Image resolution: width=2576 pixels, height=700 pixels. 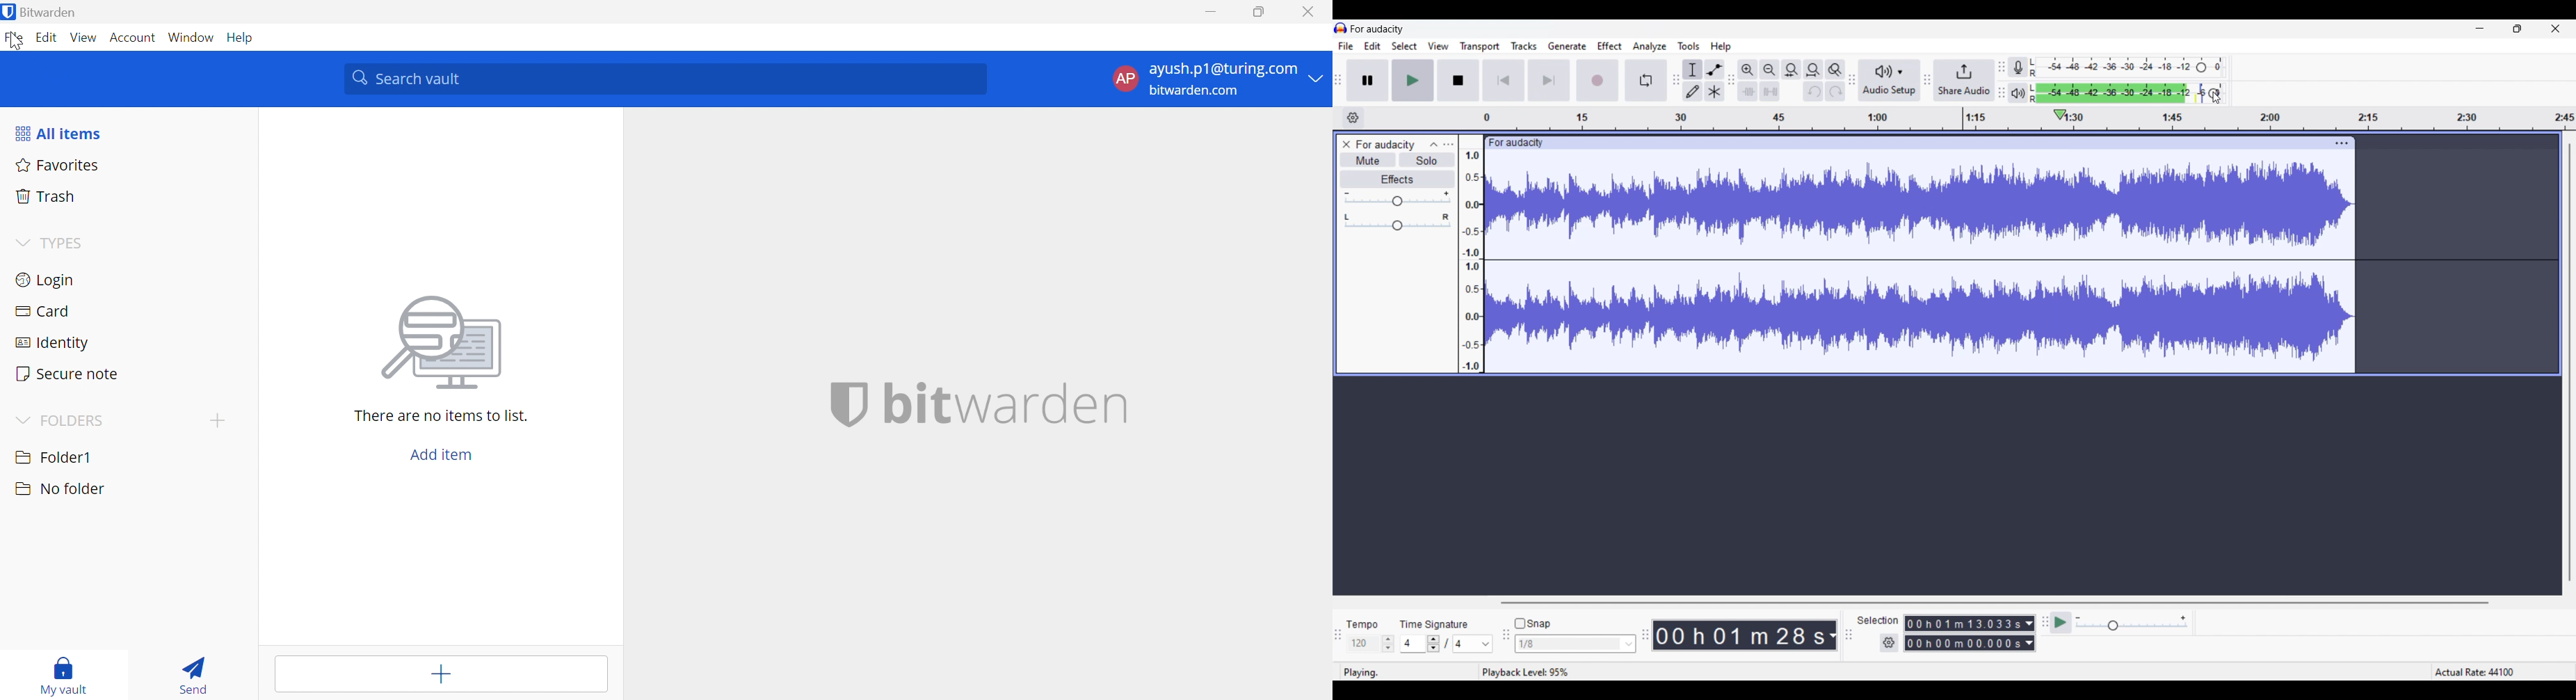 What do you see at coordinates (1370, 644) in the screenshot?
I see `Tempo settings` at bounding box center [1370, 644].